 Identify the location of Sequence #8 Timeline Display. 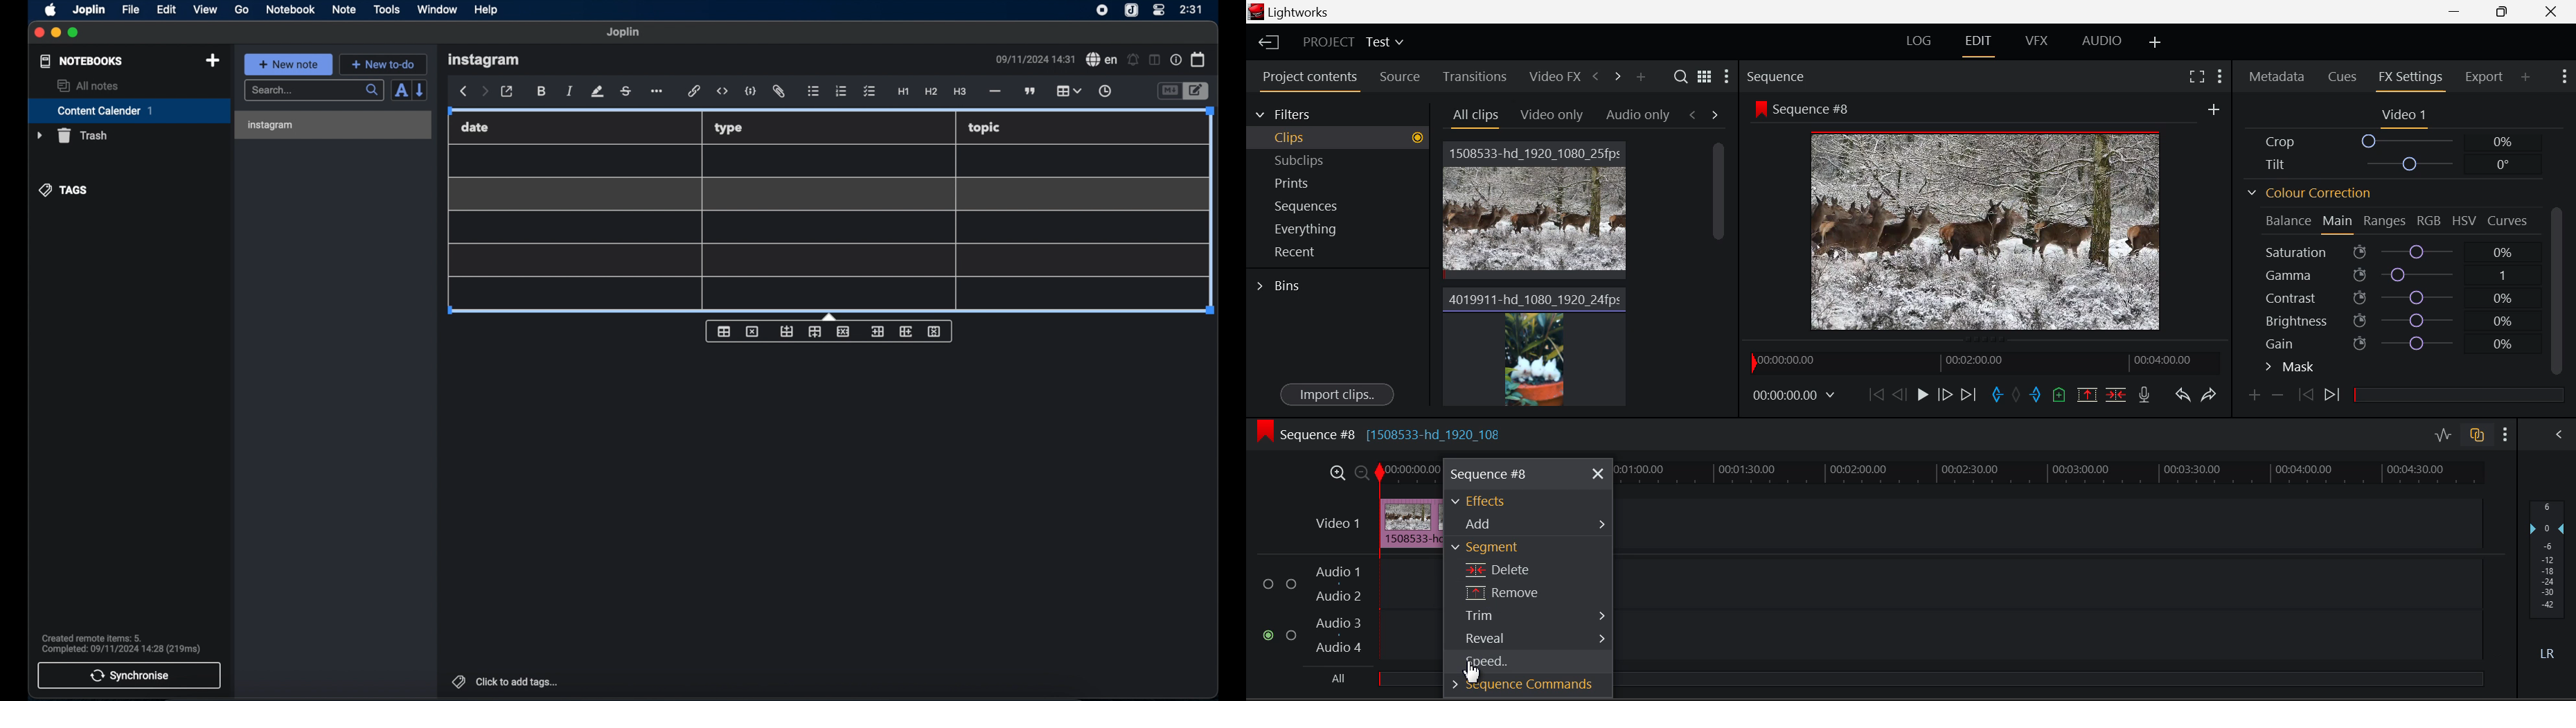
(1303, 436).